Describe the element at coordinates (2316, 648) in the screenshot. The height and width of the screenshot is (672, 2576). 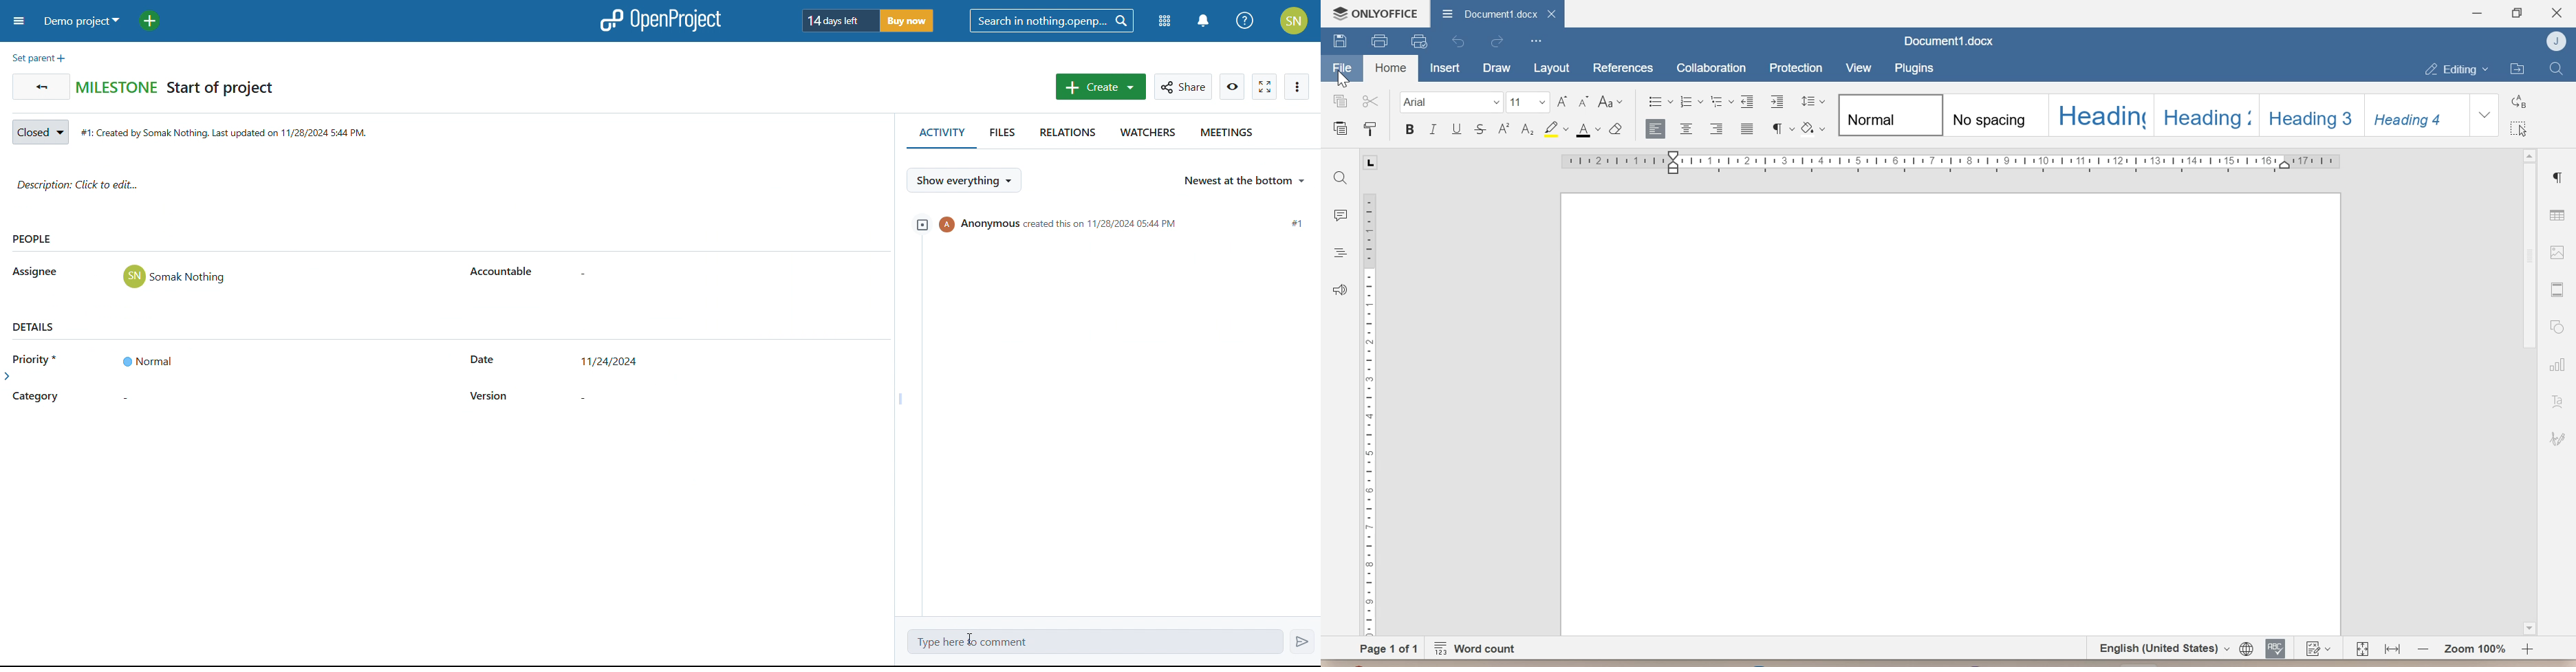
I see `Track changes` at that location.